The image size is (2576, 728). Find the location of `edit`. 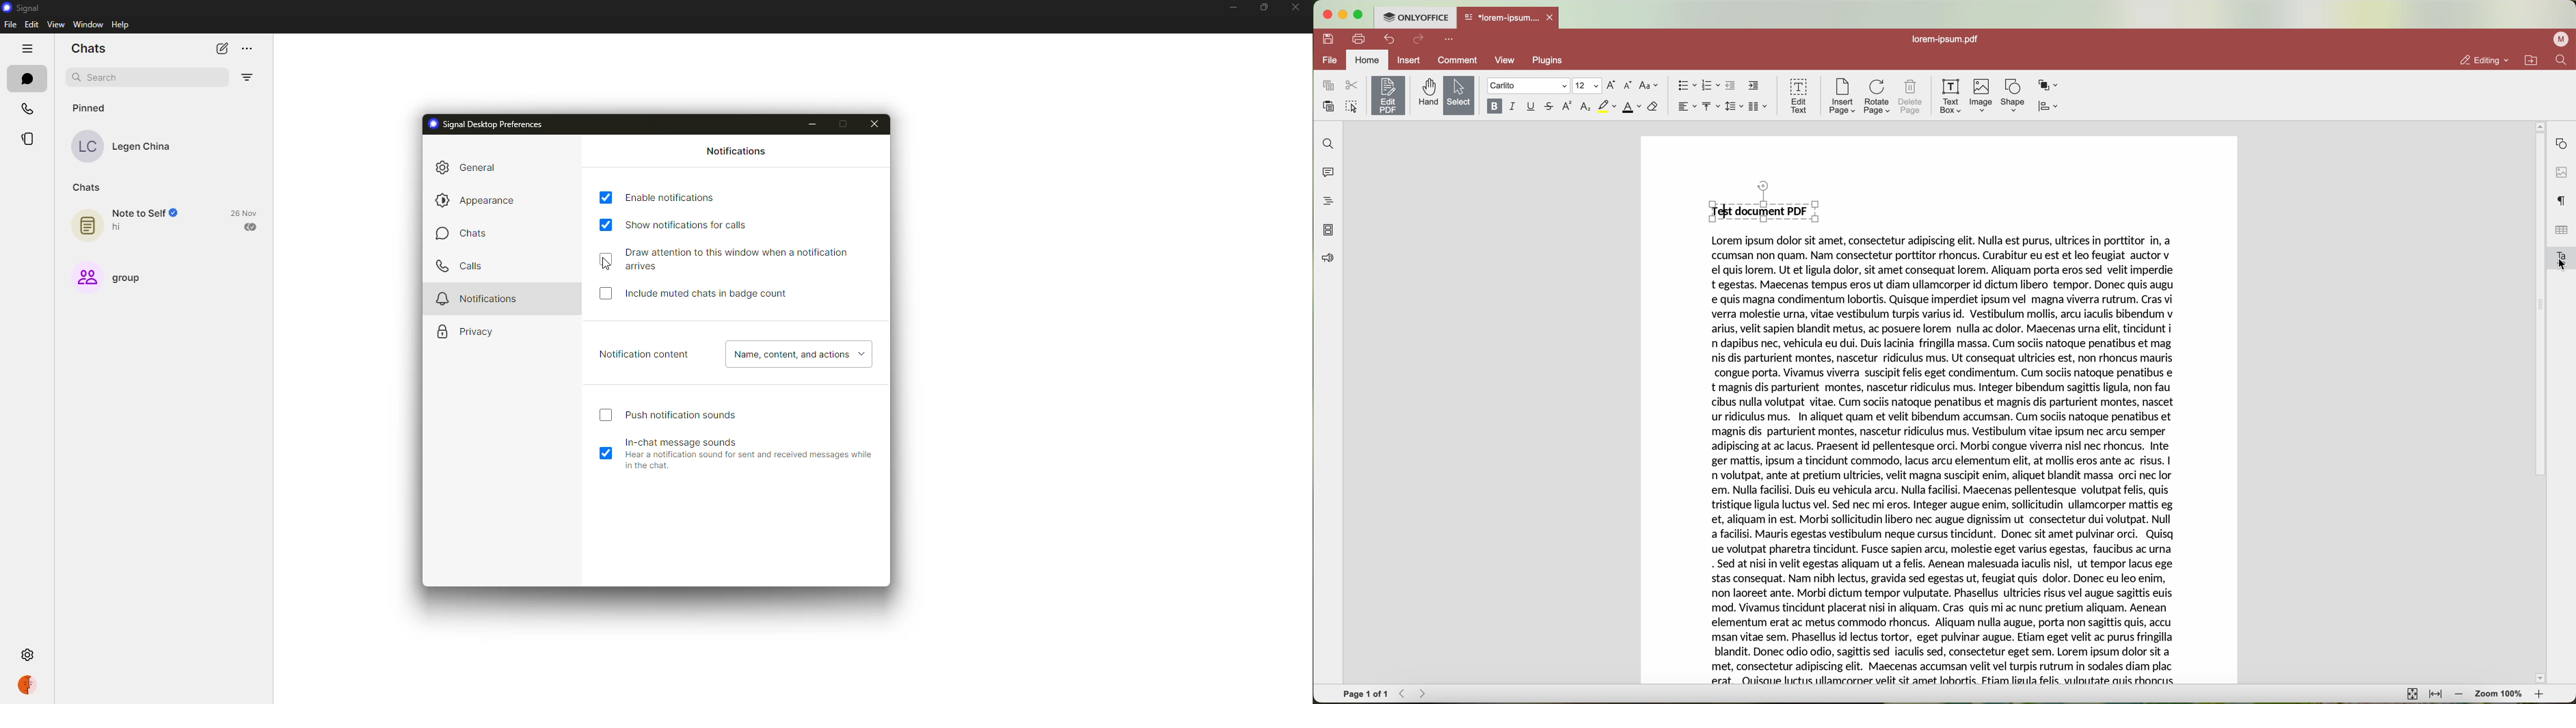

edit is located at coordinates (31, 25).